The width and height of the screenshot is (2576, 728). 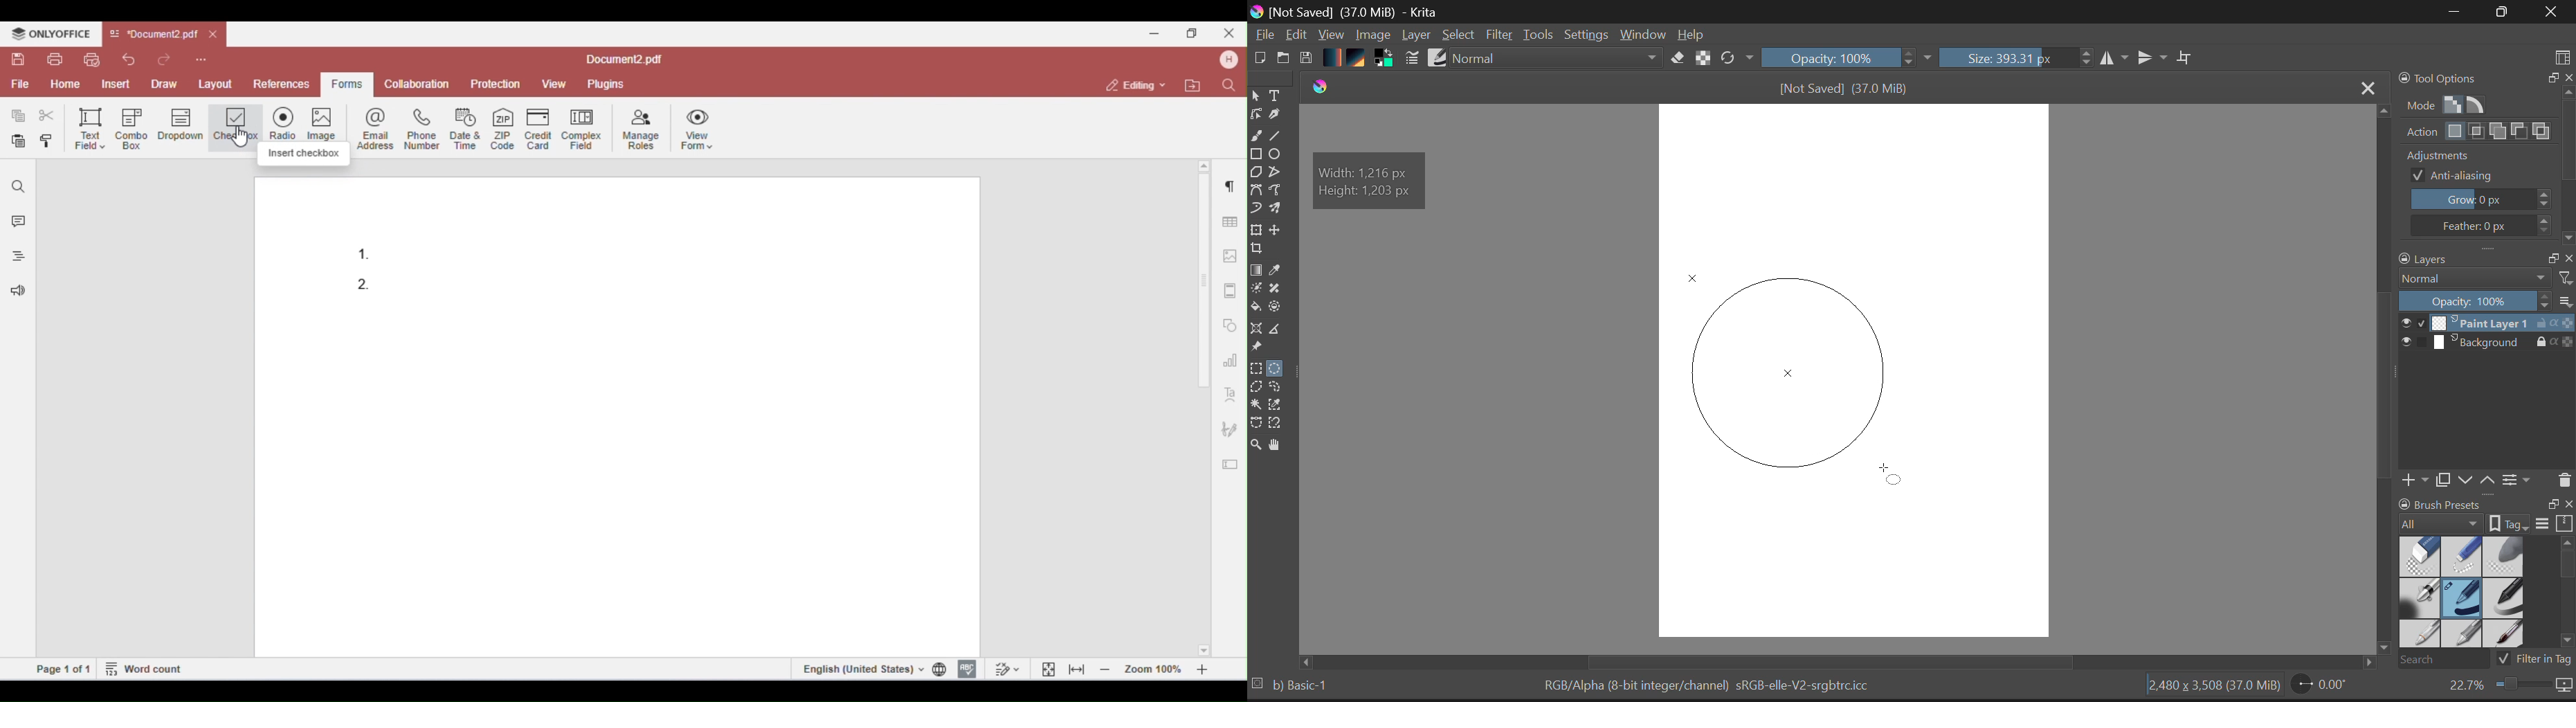 What do you see at coordinates (1332, 36) in the screenshot?
I see `View` at bounding box center [1332, 36].